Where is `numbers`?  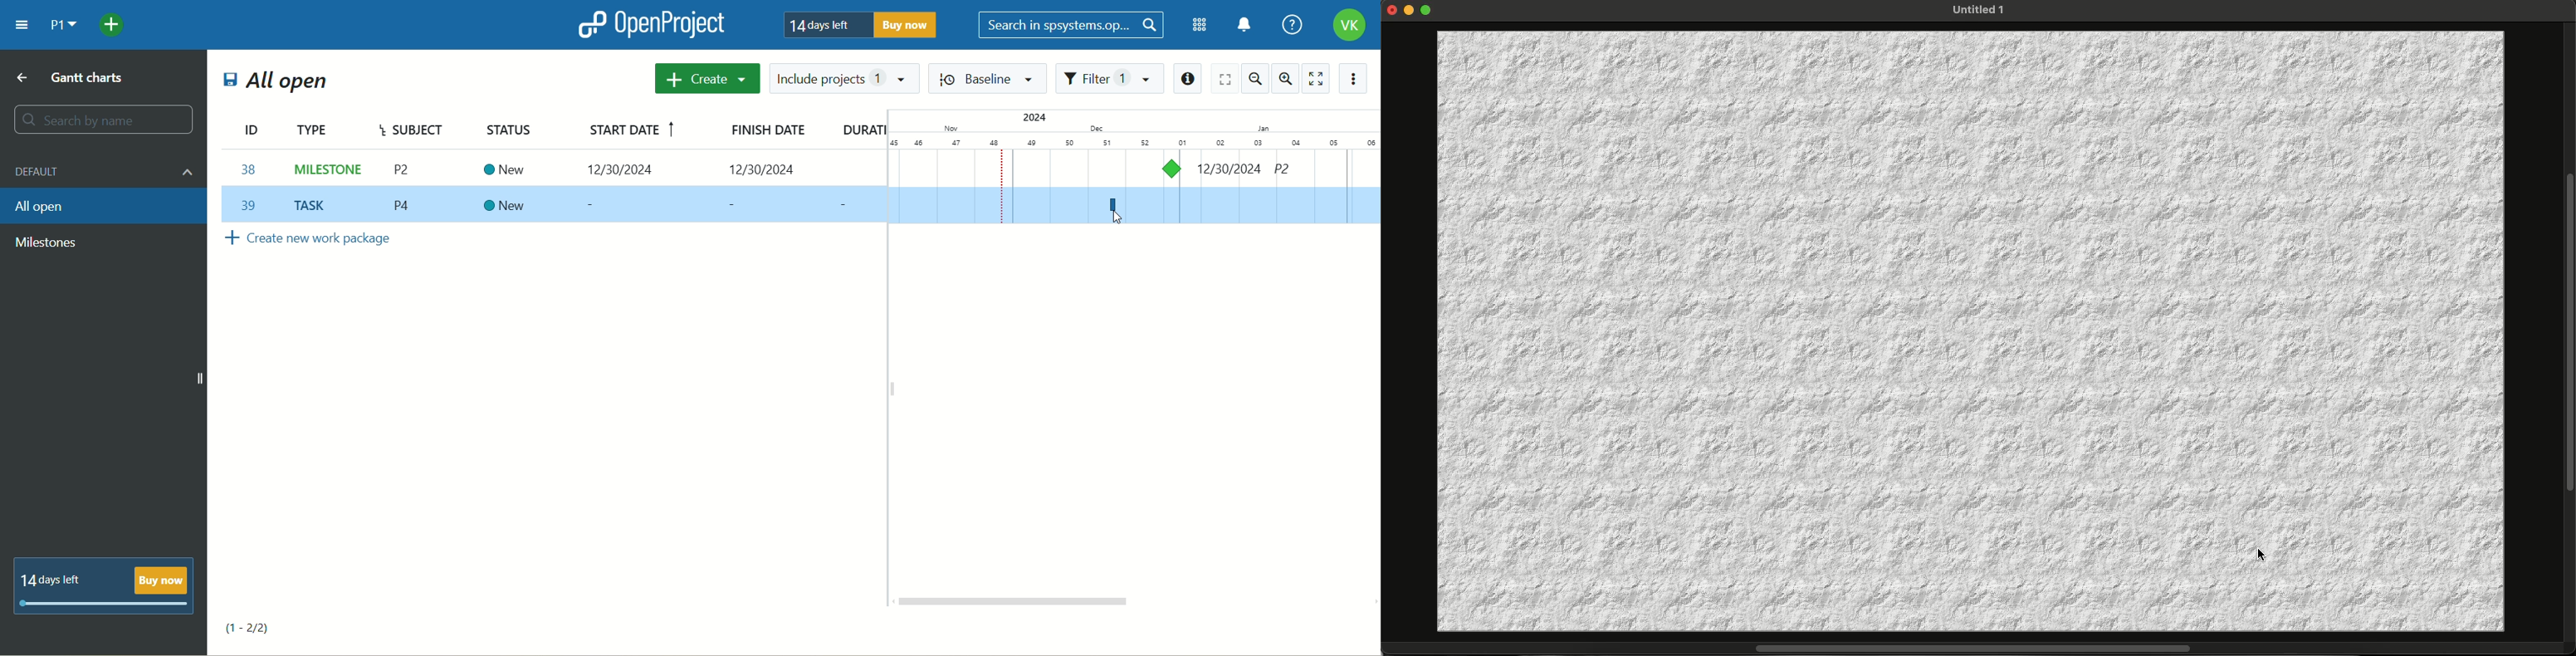 numbers is located at coordinates (1135, 140).